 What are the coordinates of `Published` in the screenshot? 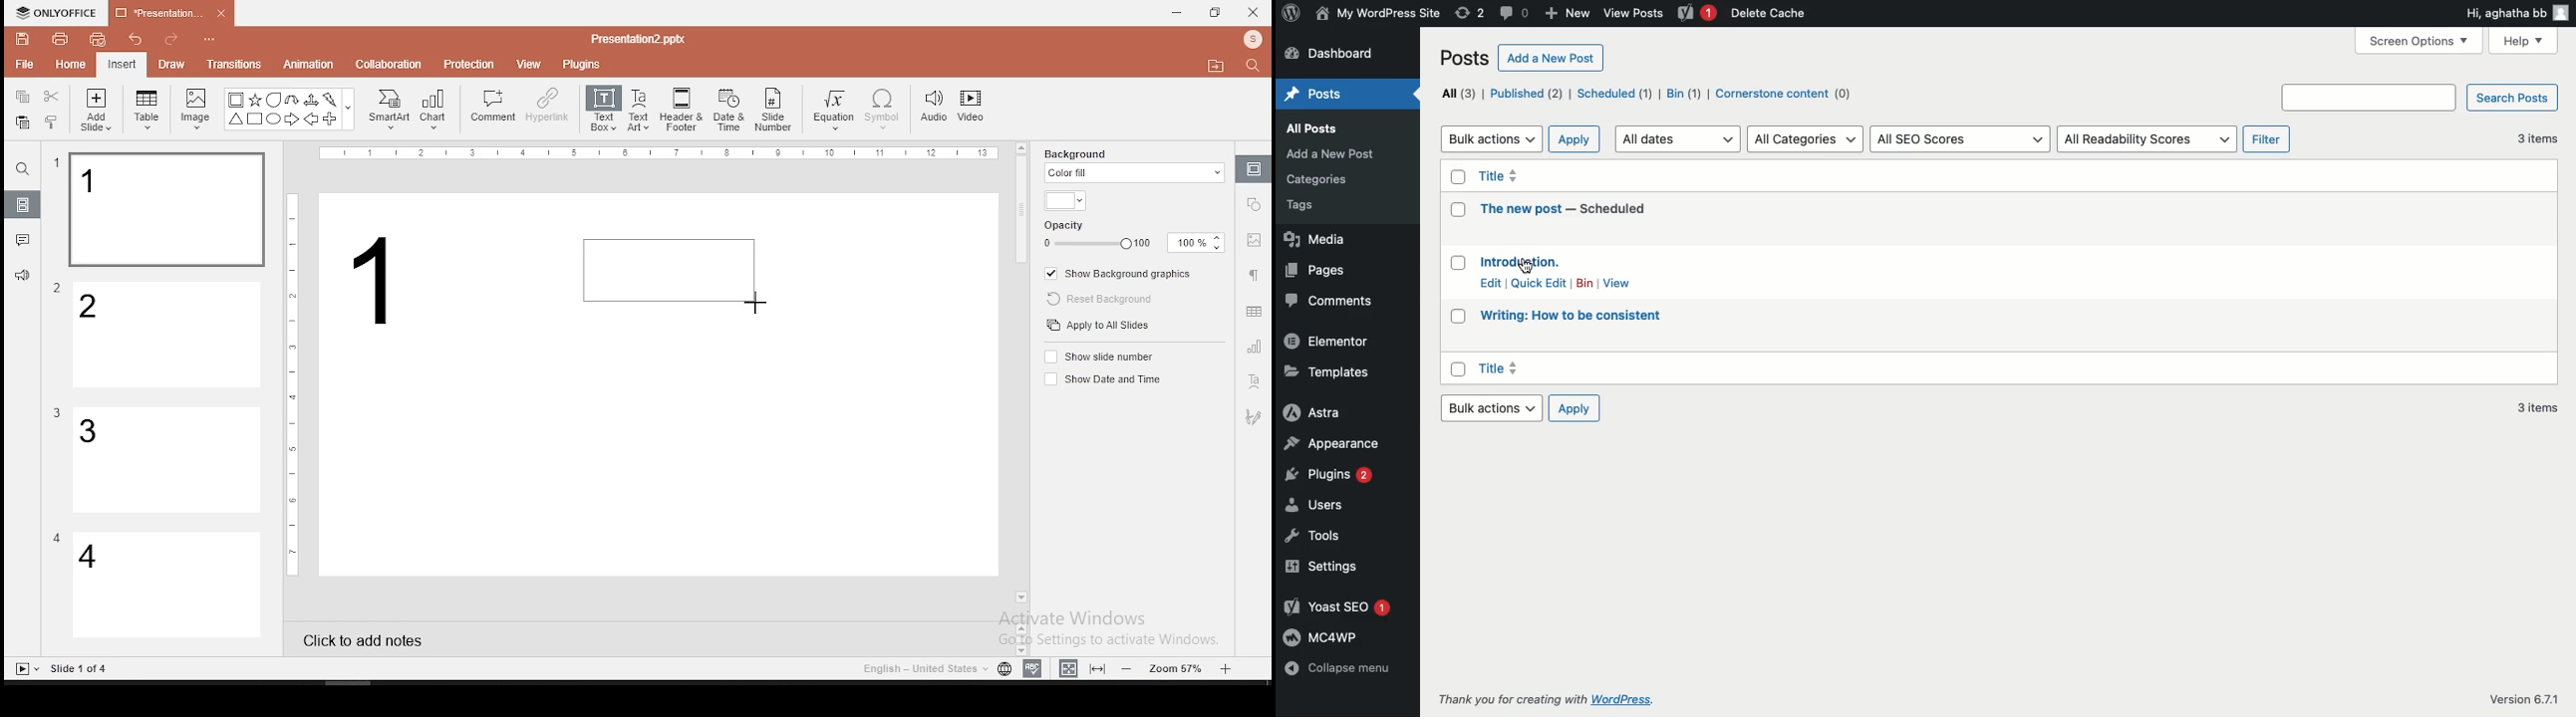 It's located at (1527, 92).